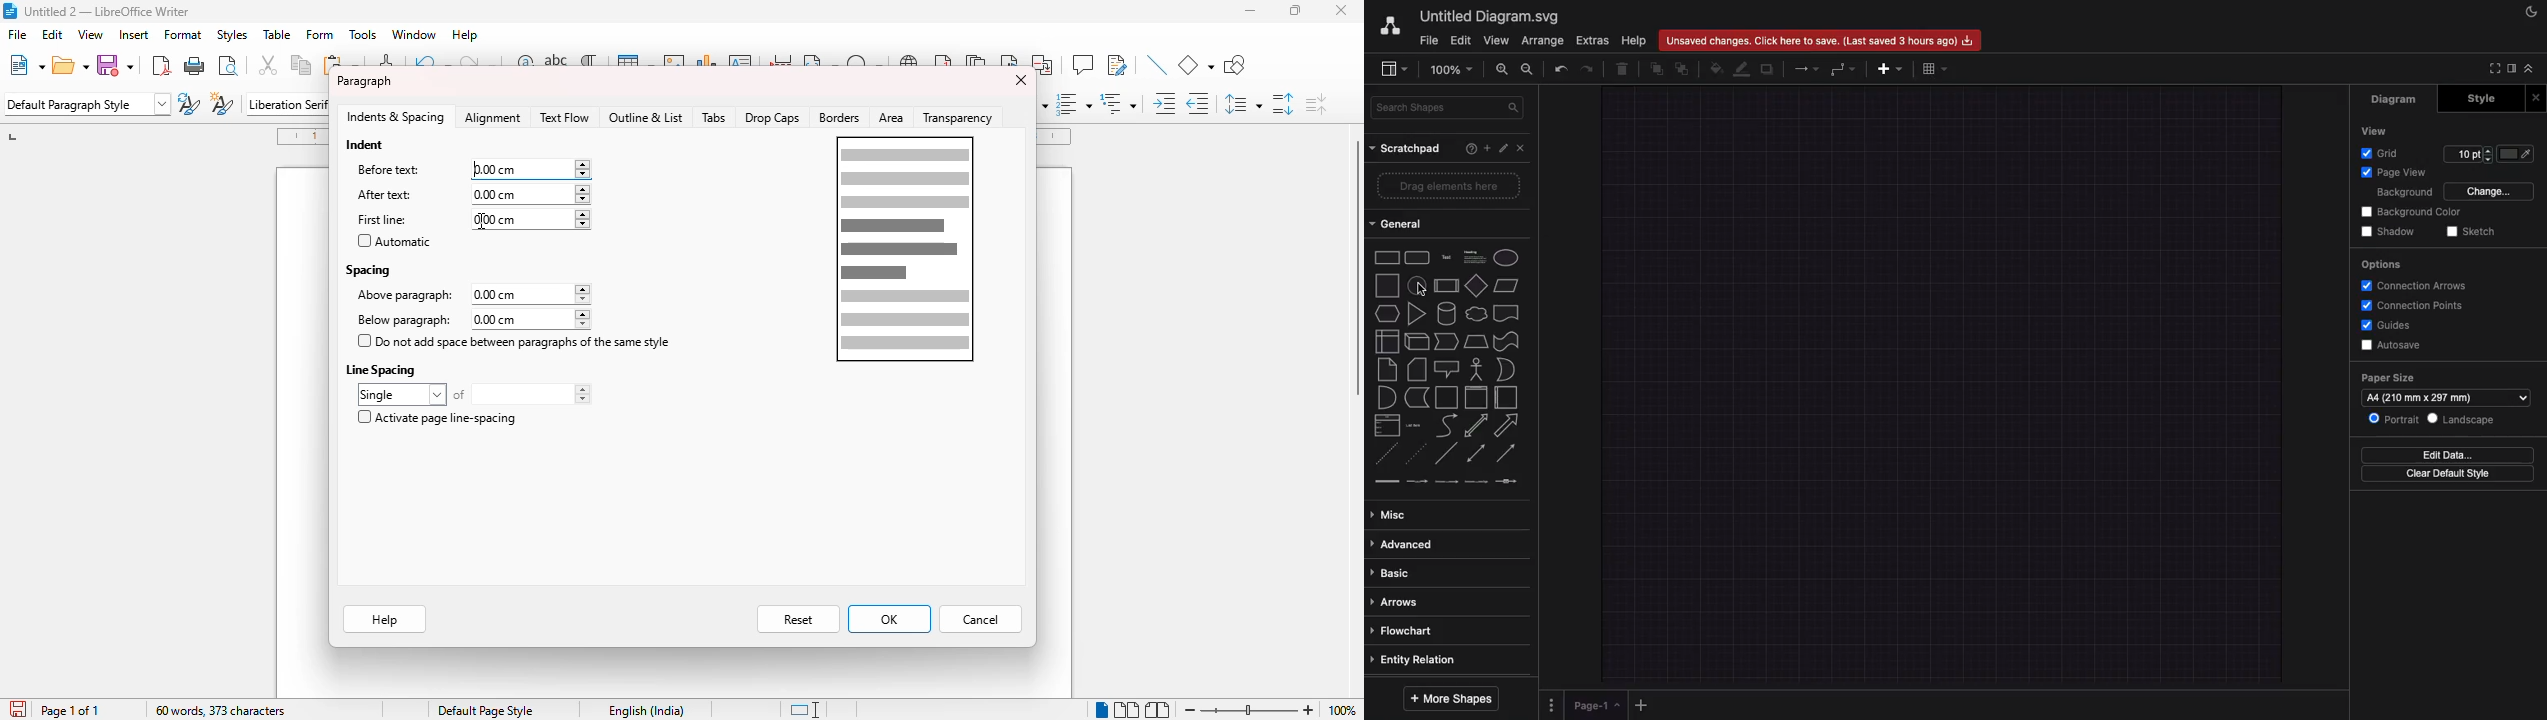  I want to click on increase indent, so click(1165, 103).